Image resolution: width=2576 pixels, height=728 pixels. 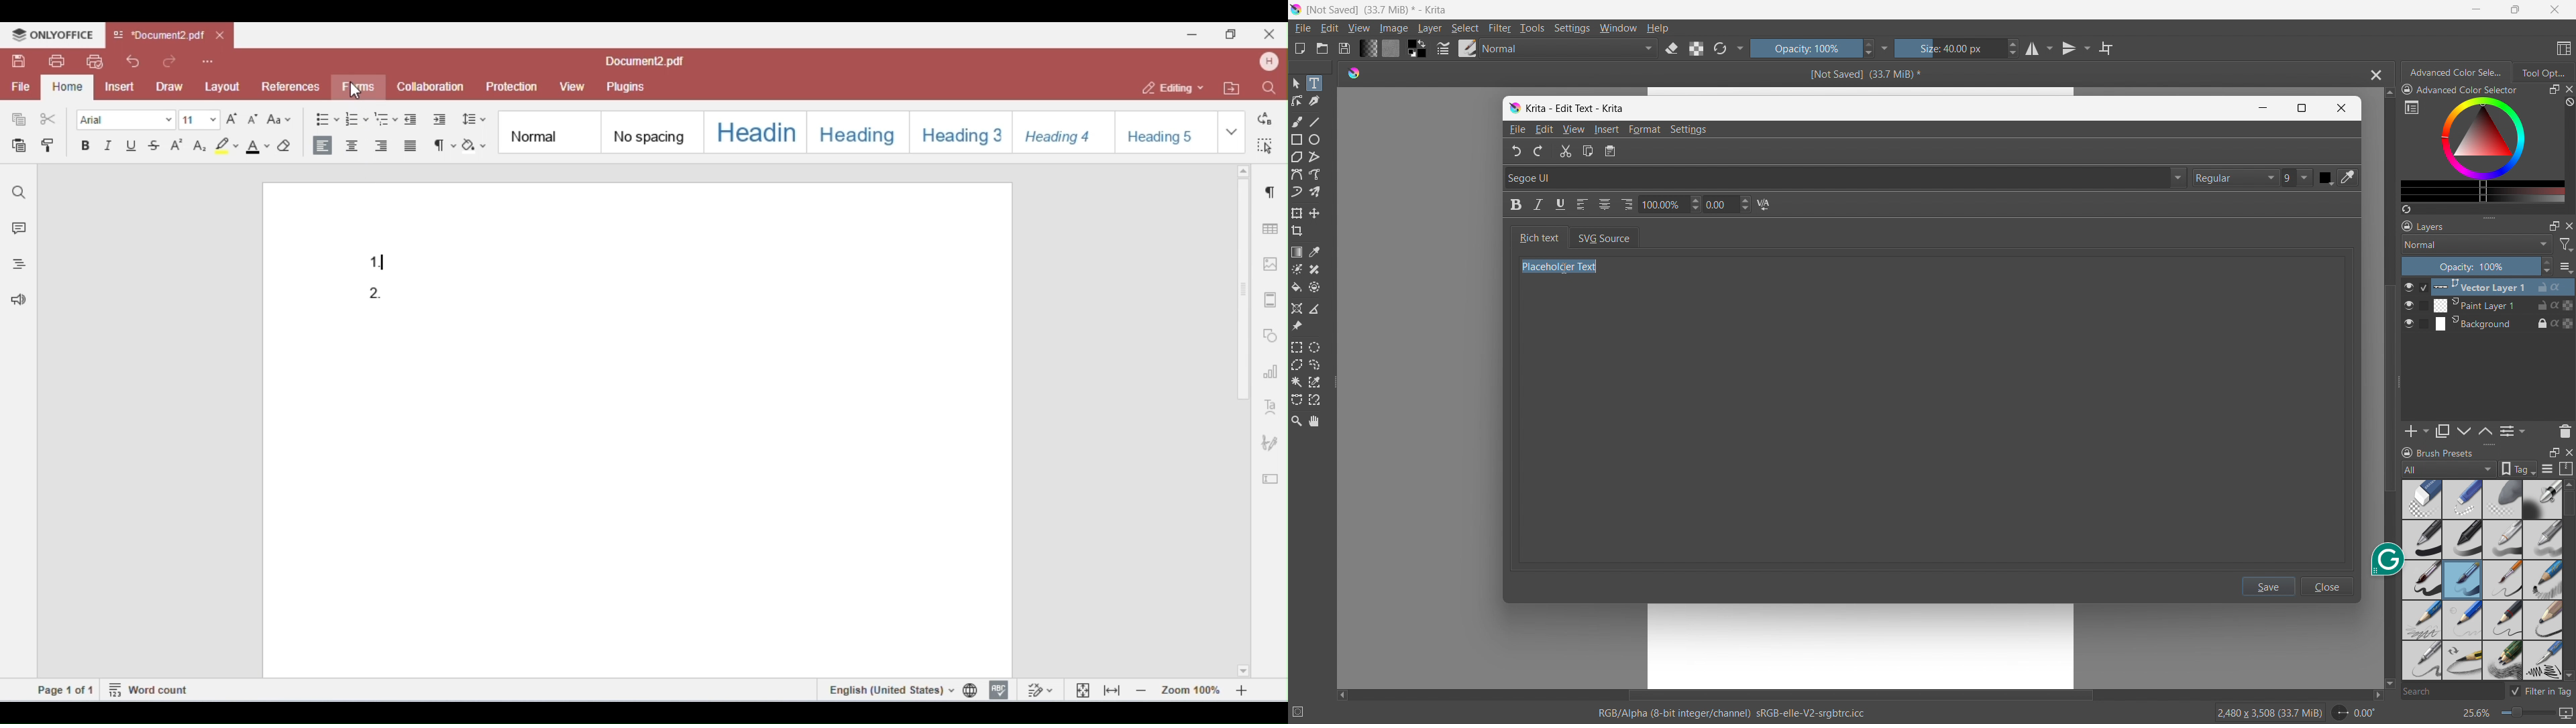 What do you see at coordinates (2554, 225) in the screenshot?
I see `maximize` at bounding box center [2554, 225].